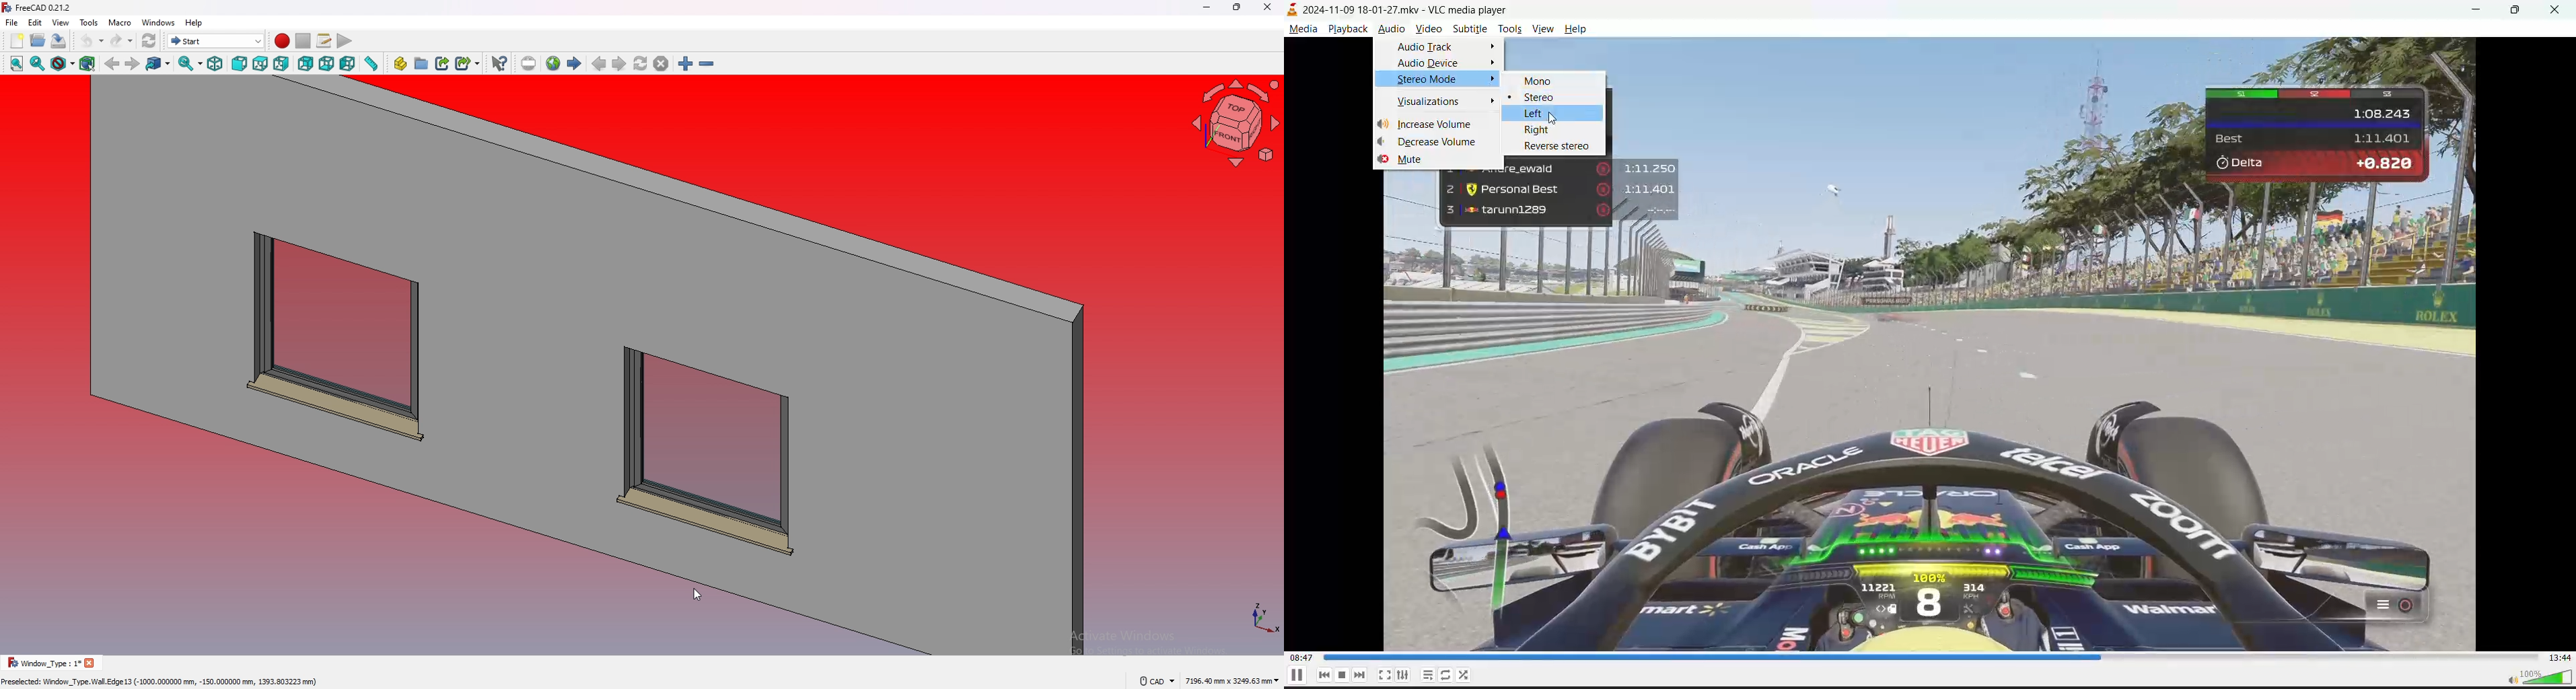 The height and width of the screenshot is (700, 2576). Describe the element at coordinates (2534, 676) in the screenshot. I see `volume` at that location.